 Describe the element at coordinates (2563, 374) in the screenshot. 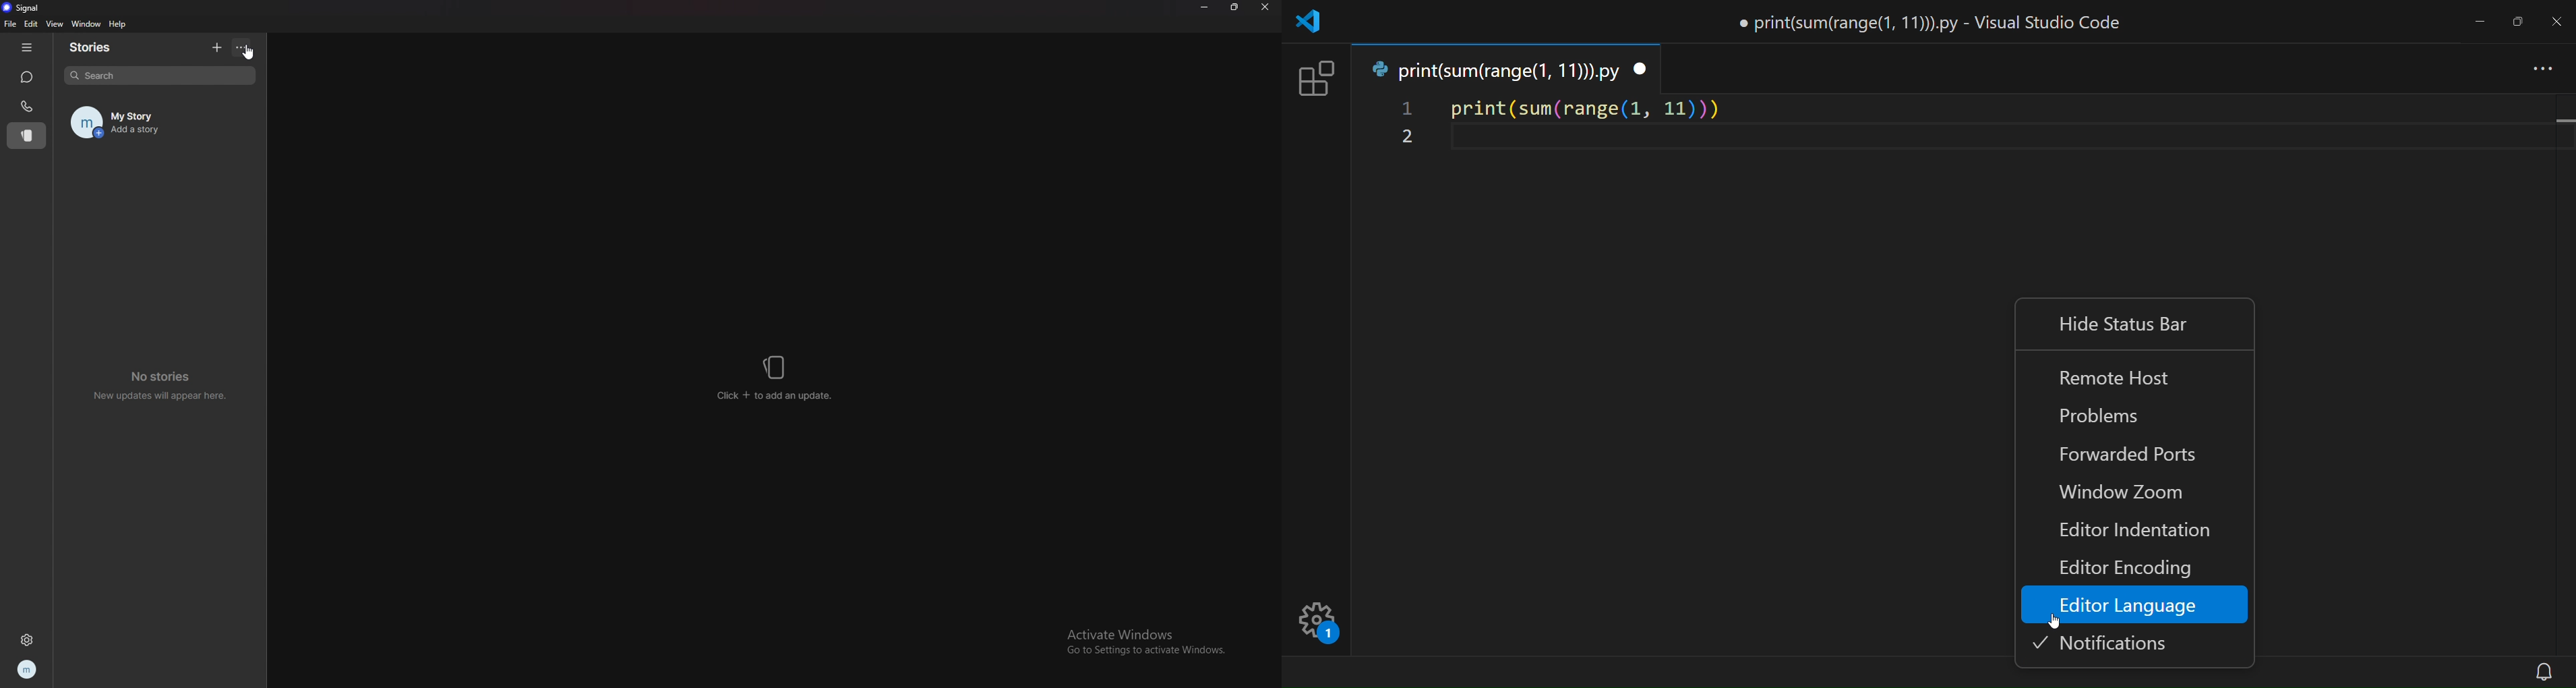

I see `scroll bar` at that location.